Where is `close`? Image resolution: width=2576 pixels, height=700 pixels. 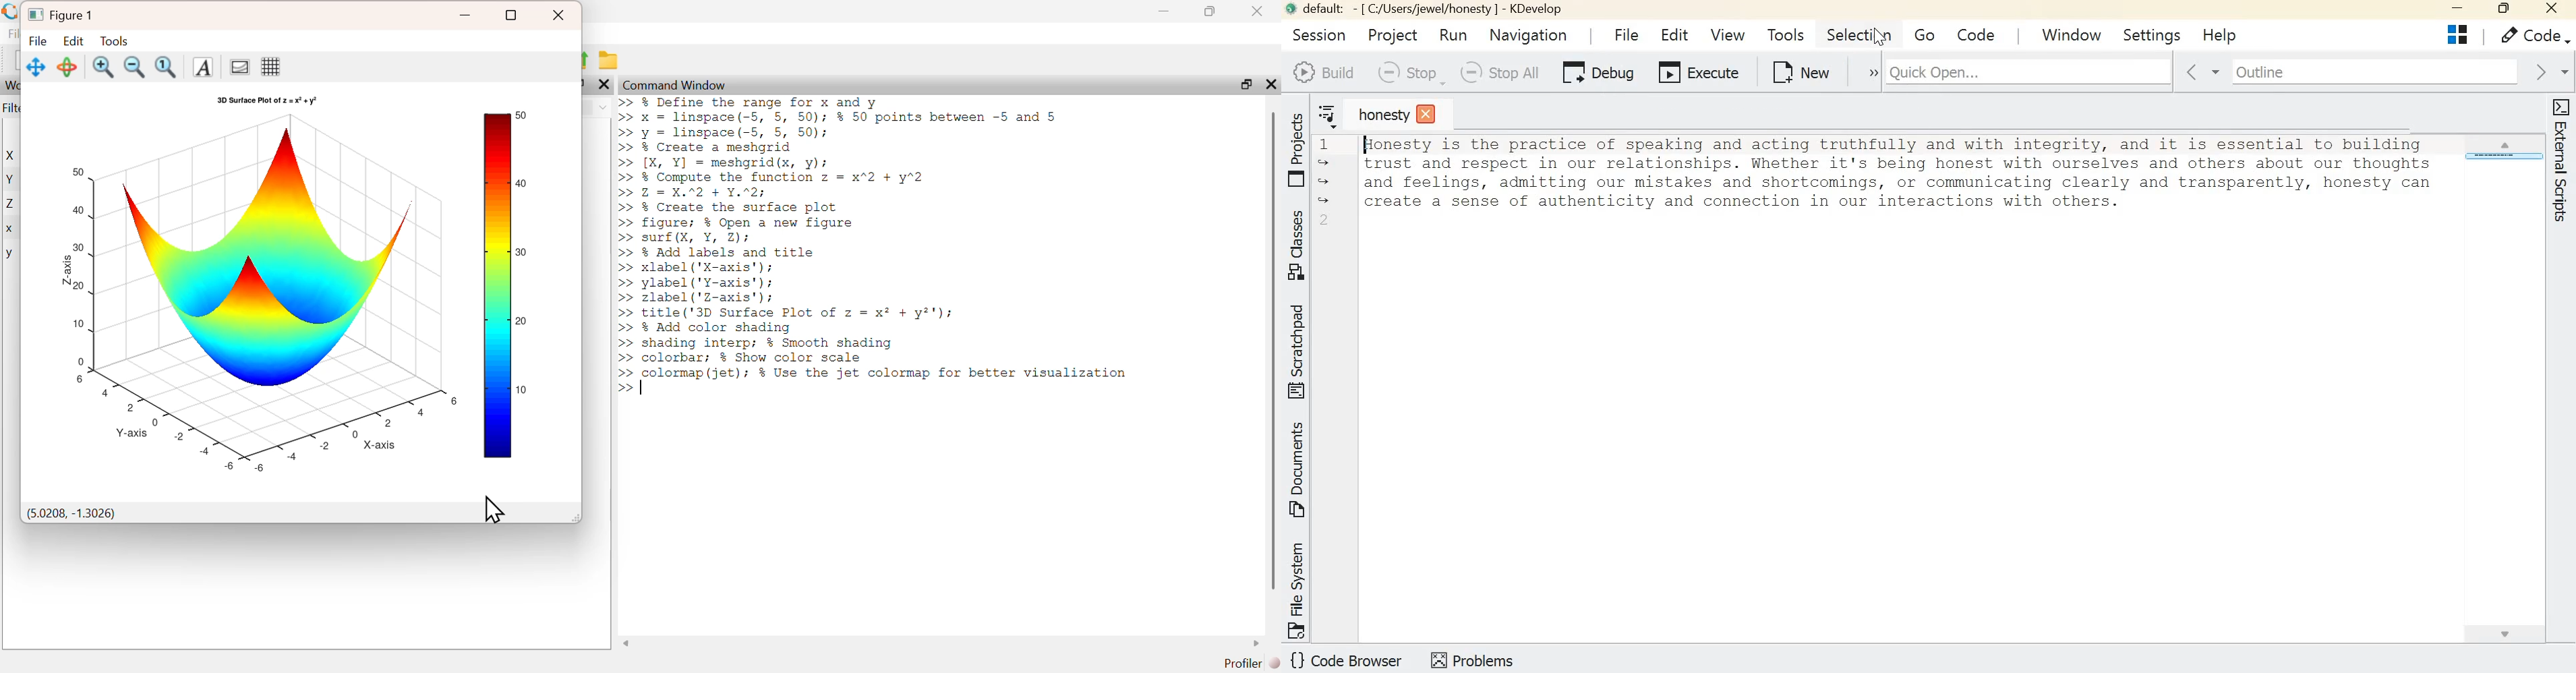
close is located at coordinates (1260, 11).